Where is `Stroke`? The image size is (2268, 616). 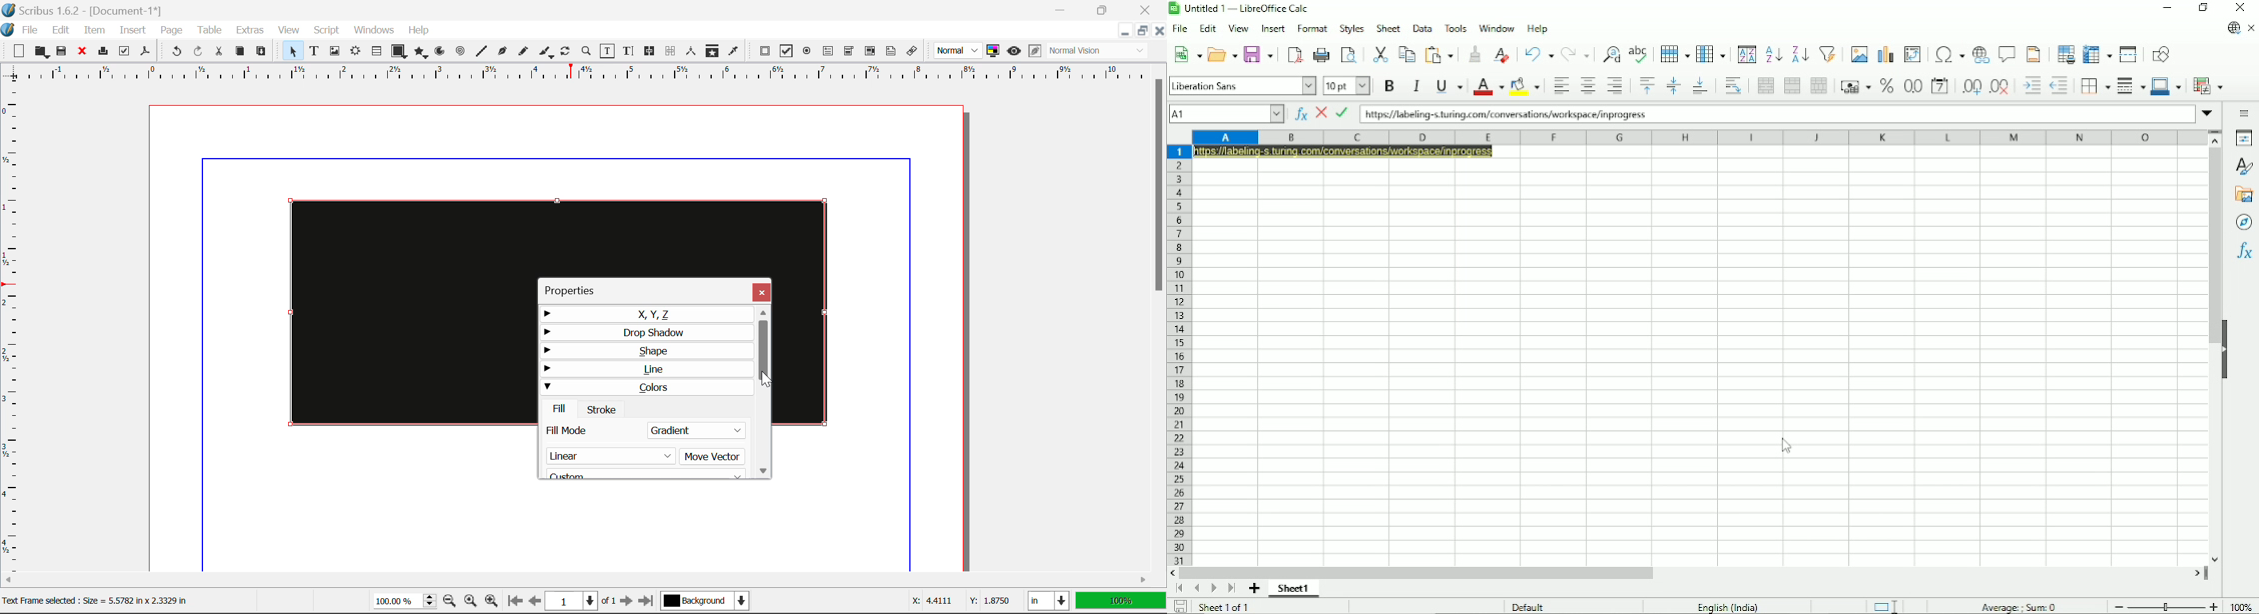
Stroke is located at coordinates (602, 409).